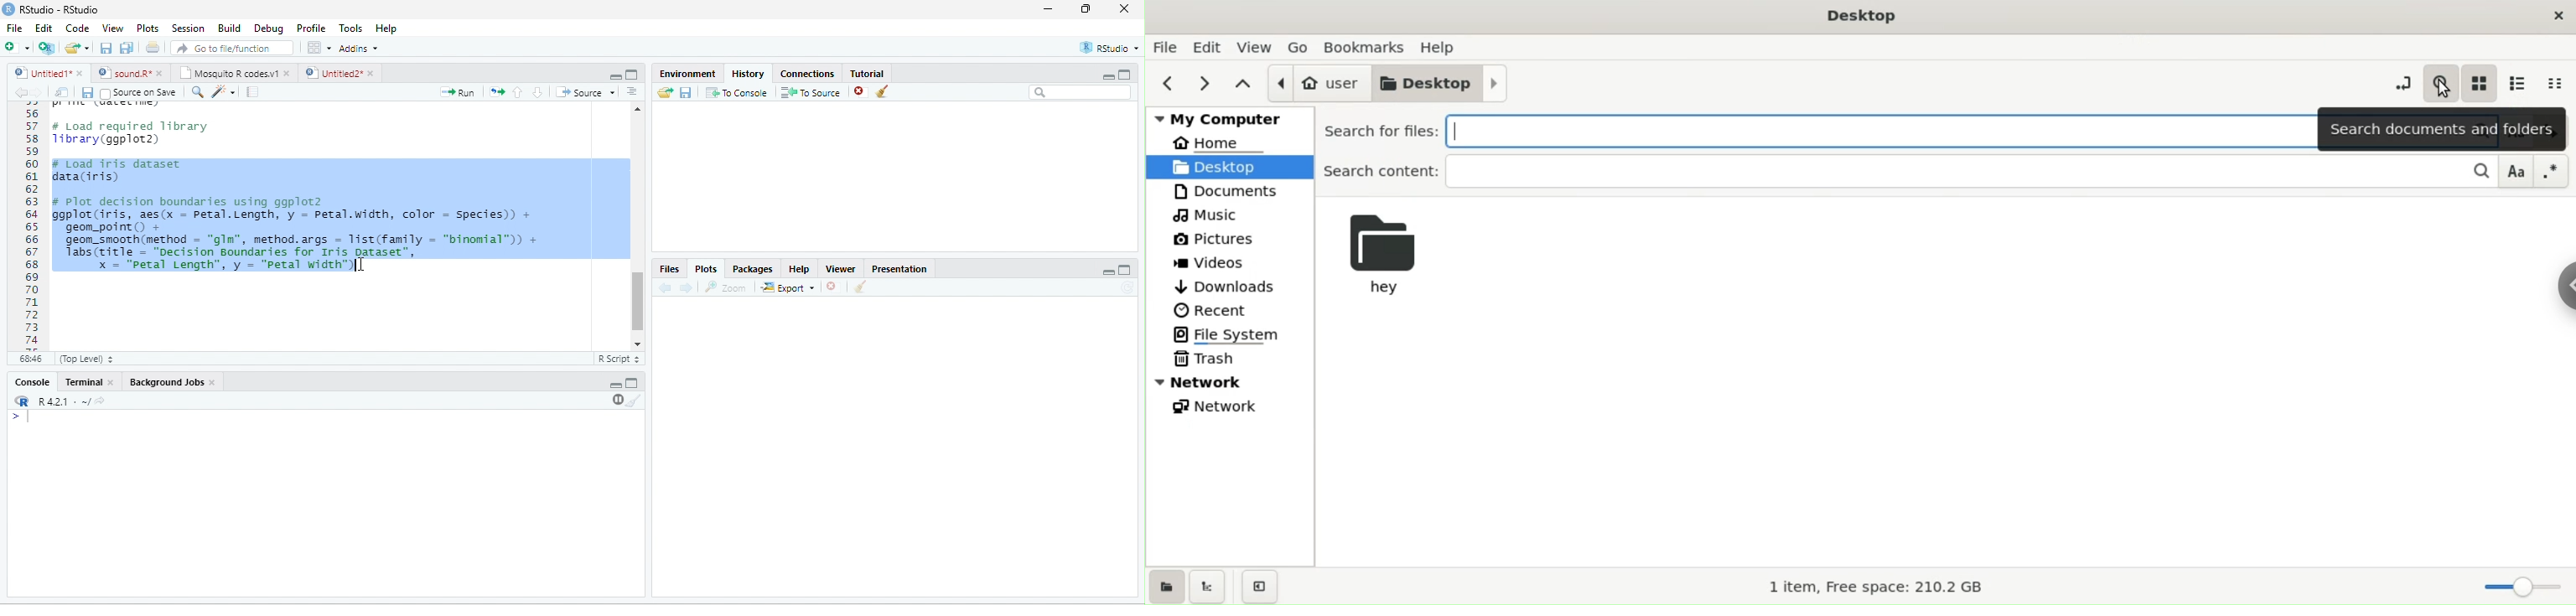  I want to click on Session, so click(189, 29).